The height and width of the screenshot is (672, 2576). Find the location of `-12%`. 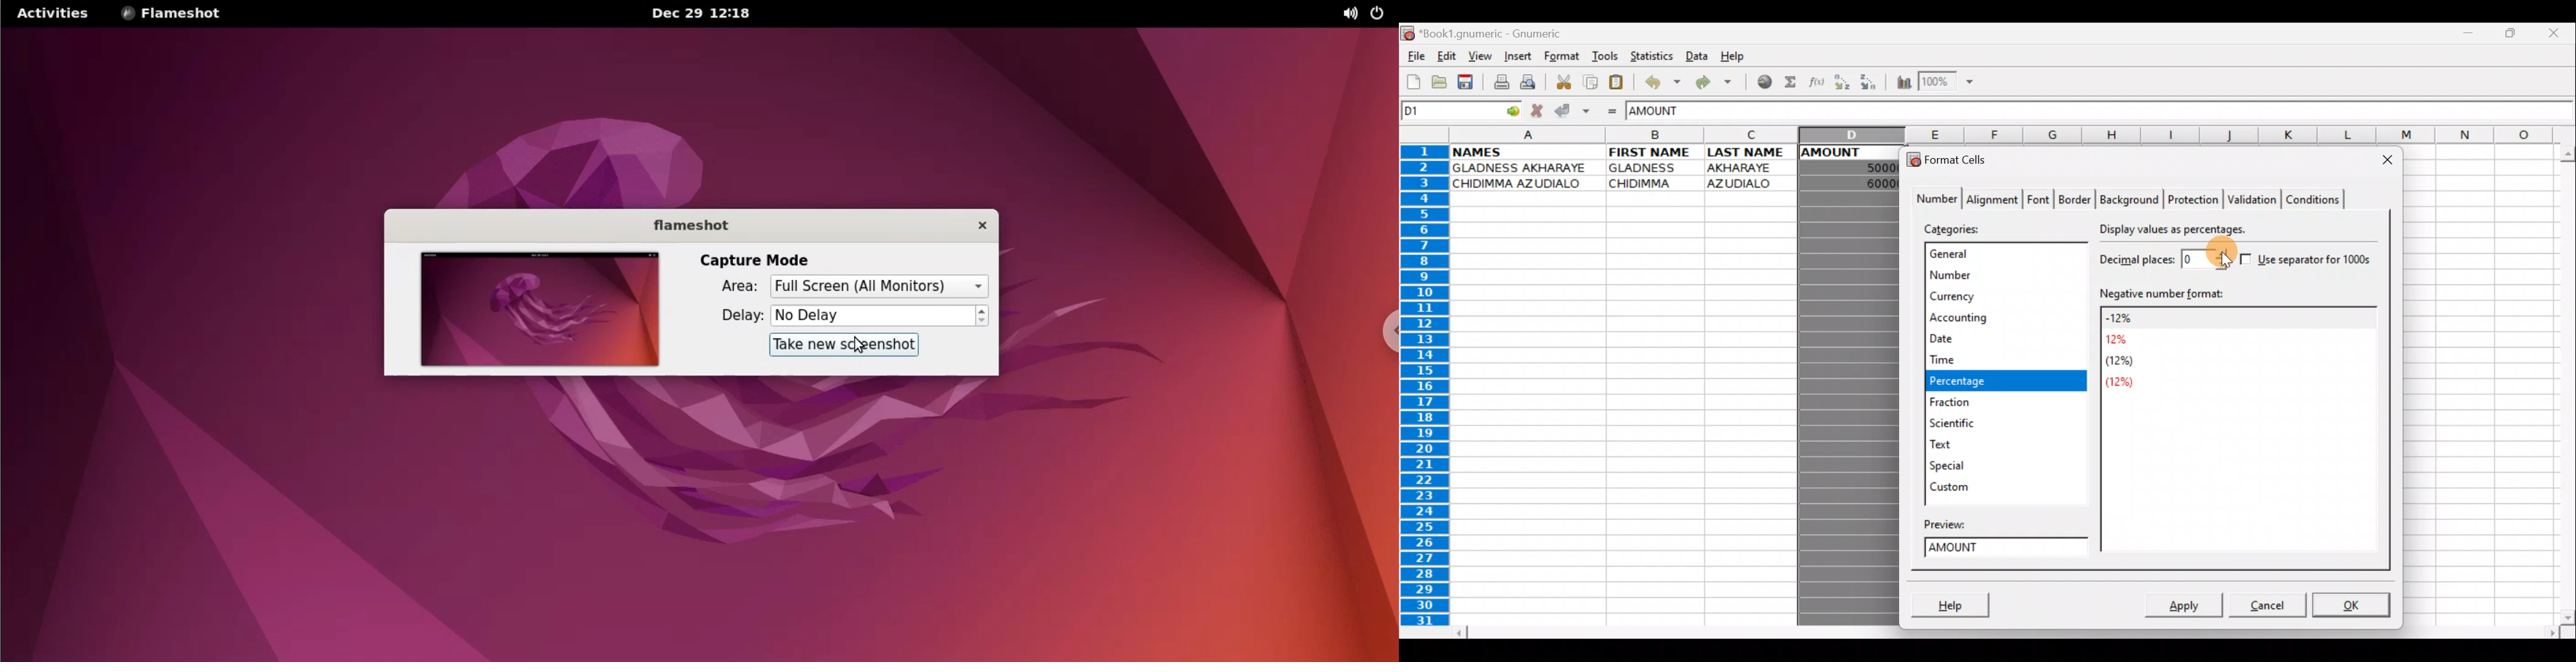

-12% is located at coordinates (2127, 317).